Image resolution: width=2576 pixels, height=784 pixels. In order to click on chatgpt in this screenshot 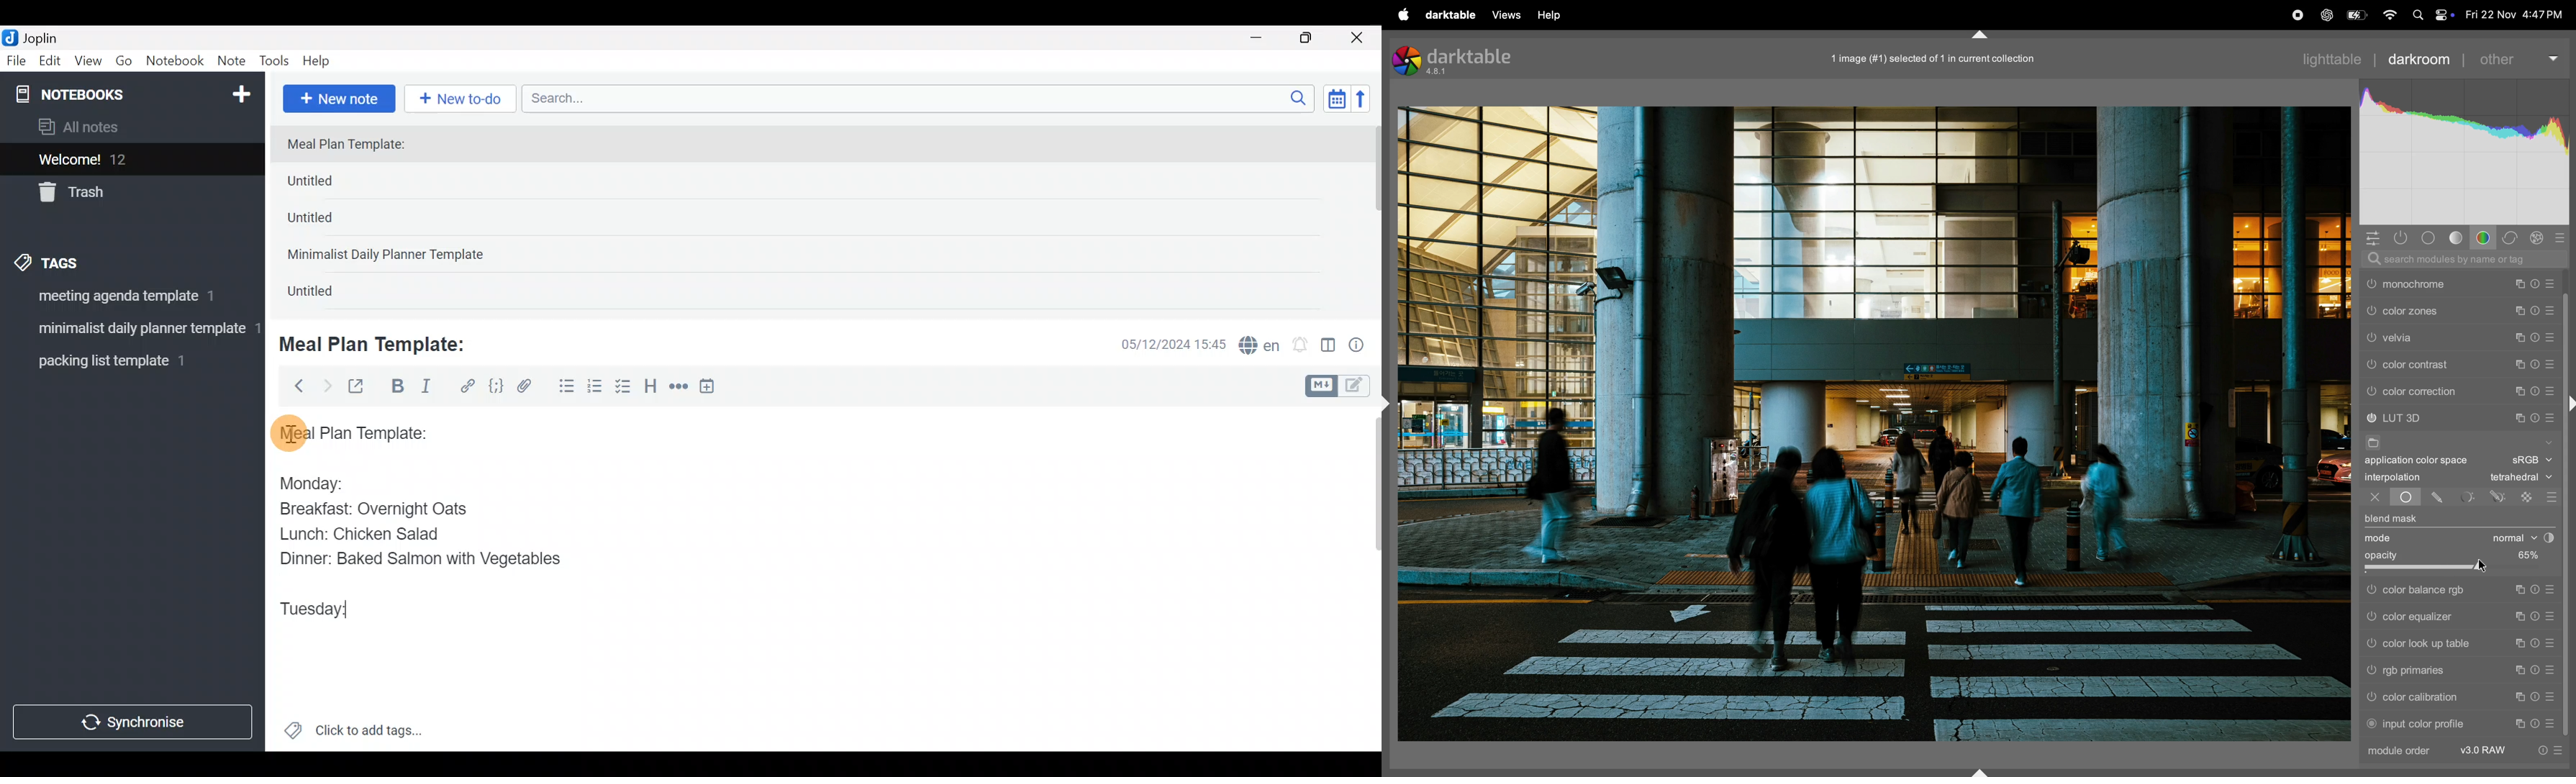, I will do `click(2324, 13)`.